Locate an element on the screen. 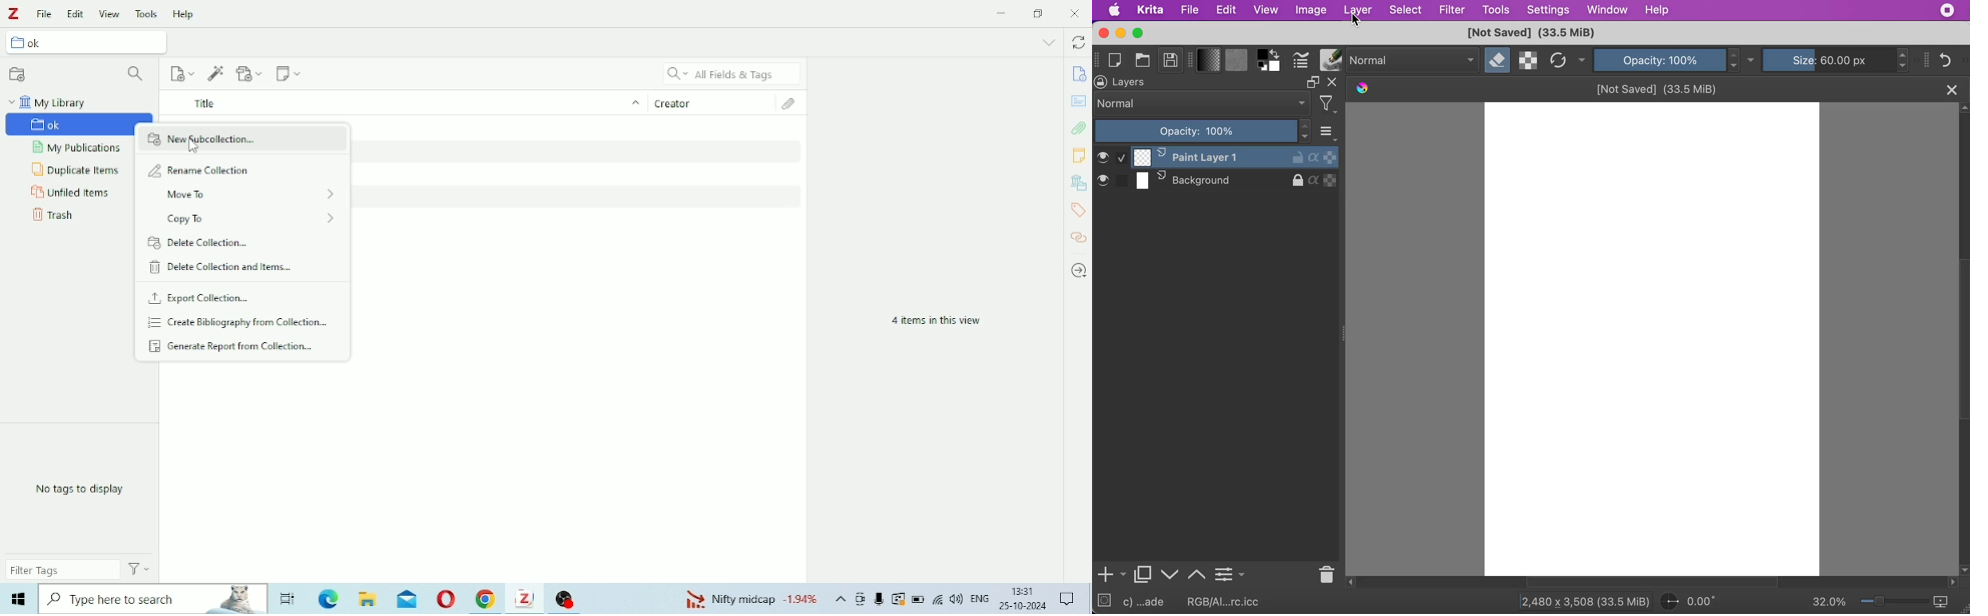 The height and width of the screenshot is (616, 1988). Microsoft Edge is located at coordinates (328, 598).